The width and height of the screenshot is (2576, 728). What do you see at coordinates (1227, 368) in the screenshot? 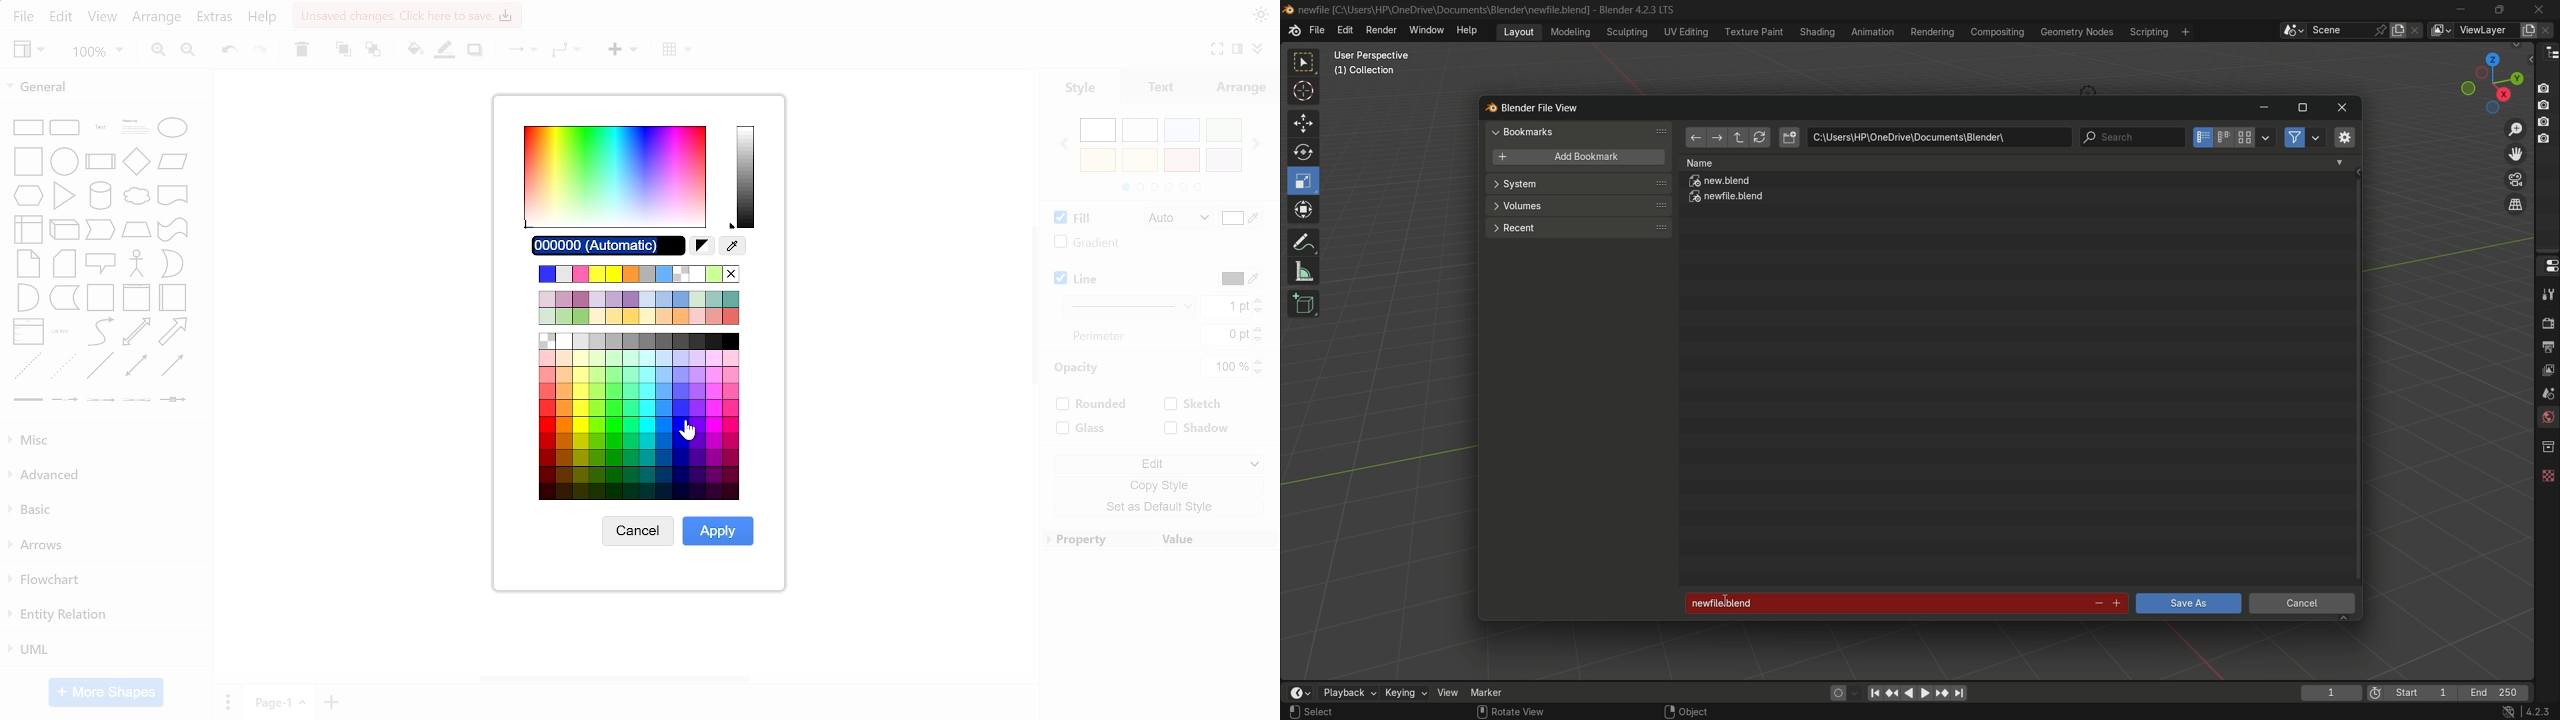
I see `current opacity` at bounding box center [1227, 368].